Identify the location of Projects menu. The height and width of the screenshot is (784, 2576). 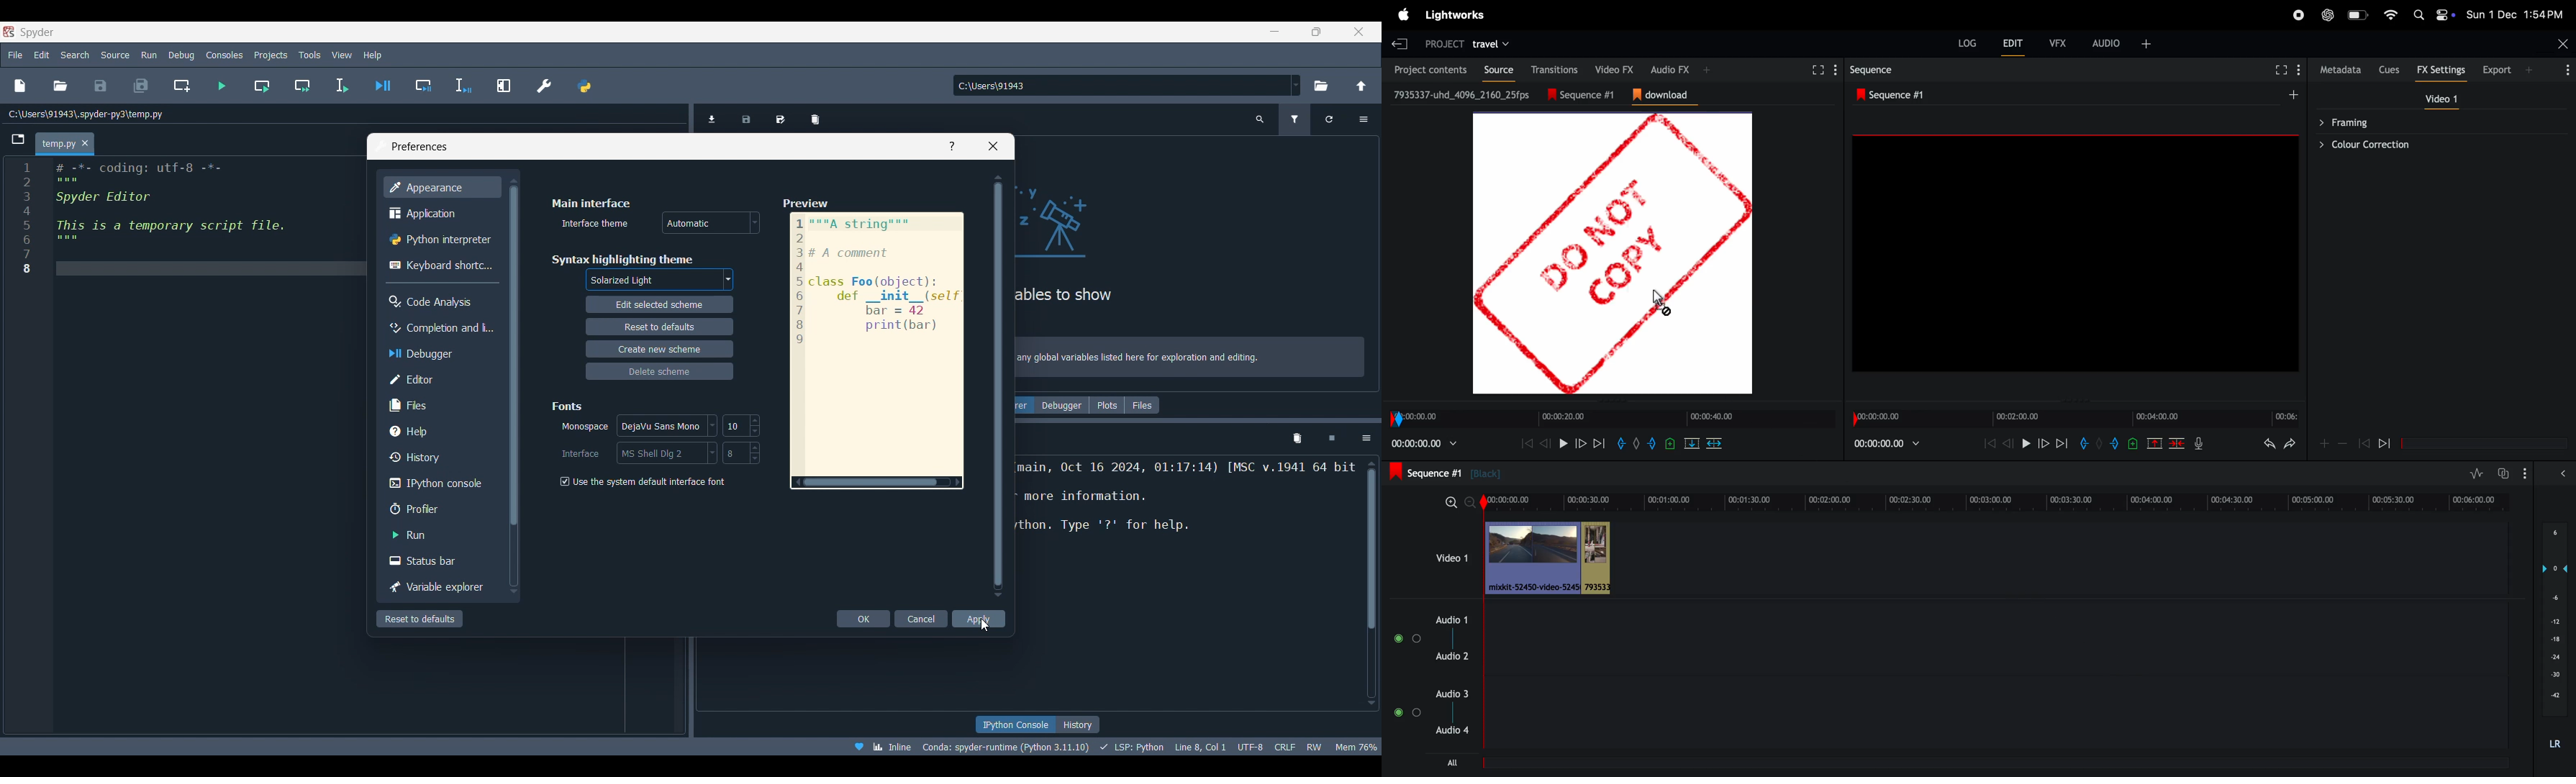
(271, 55).